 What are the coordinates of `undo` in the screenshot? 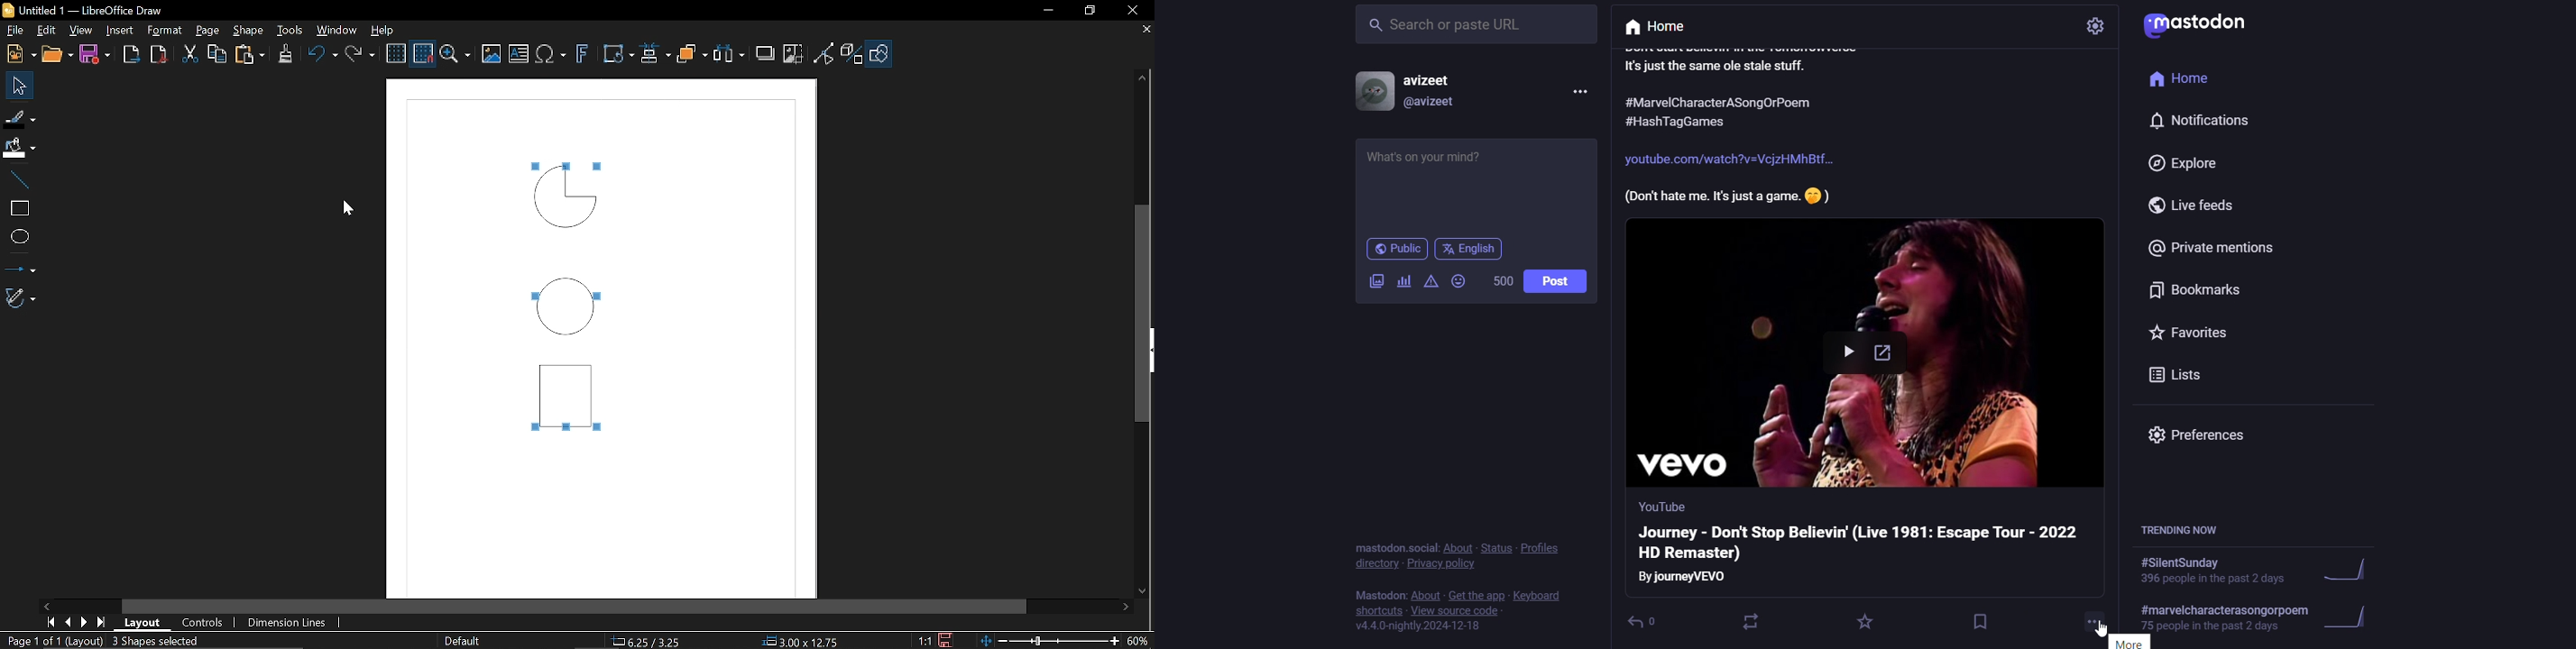 It's located at (324, 56).